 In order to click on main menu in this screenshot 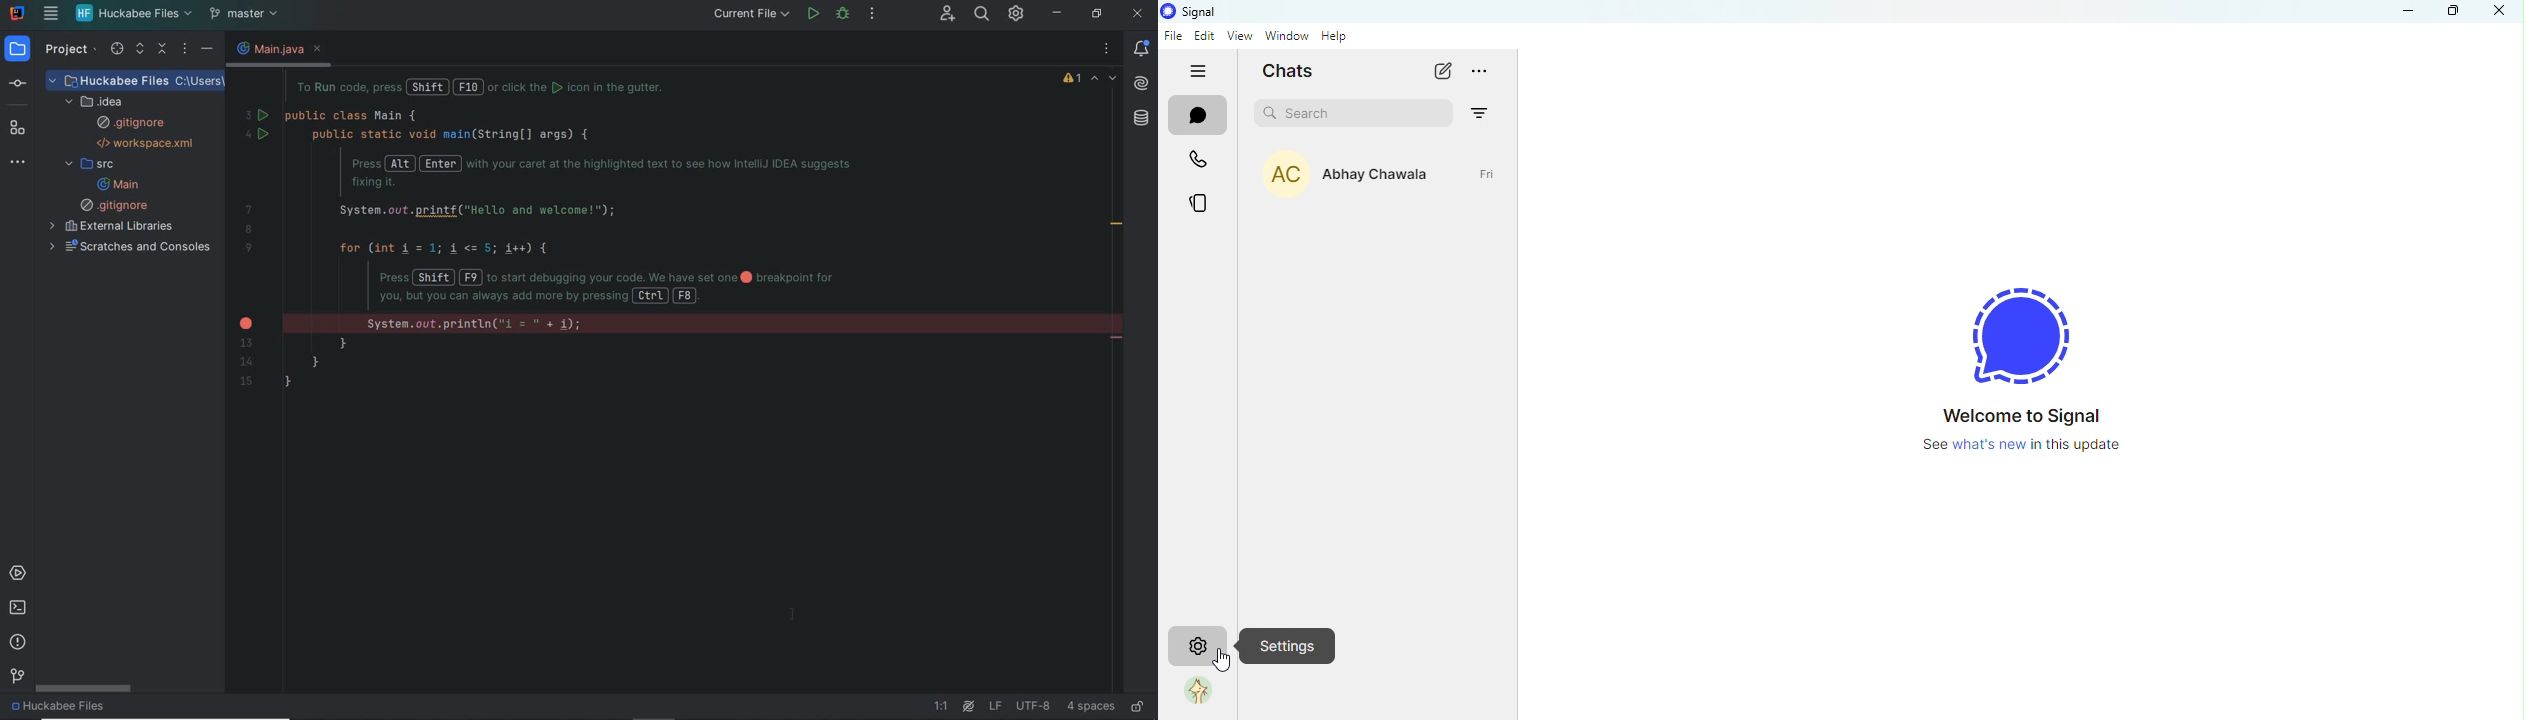, I will do `click(50, 15)`.